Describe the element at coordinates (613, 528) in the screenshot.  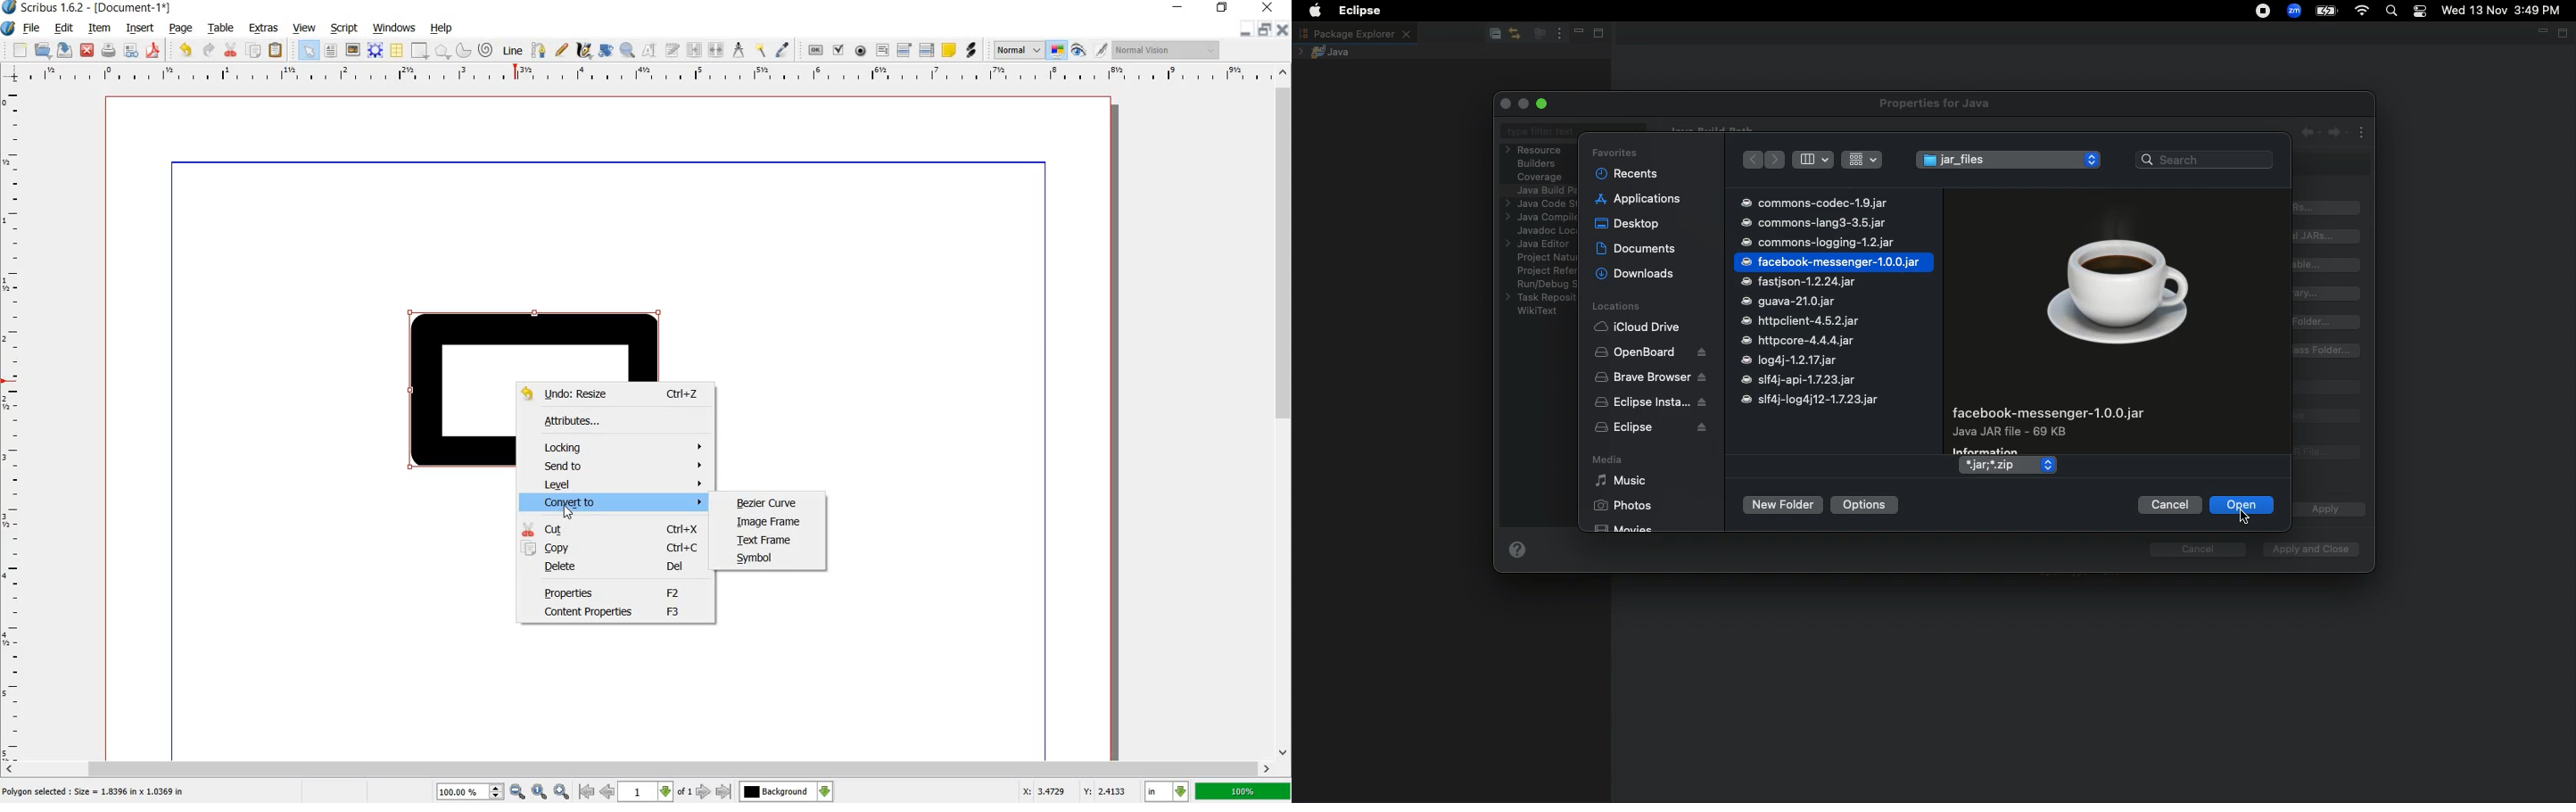
I see `CUT Ctrl+X` at that location.